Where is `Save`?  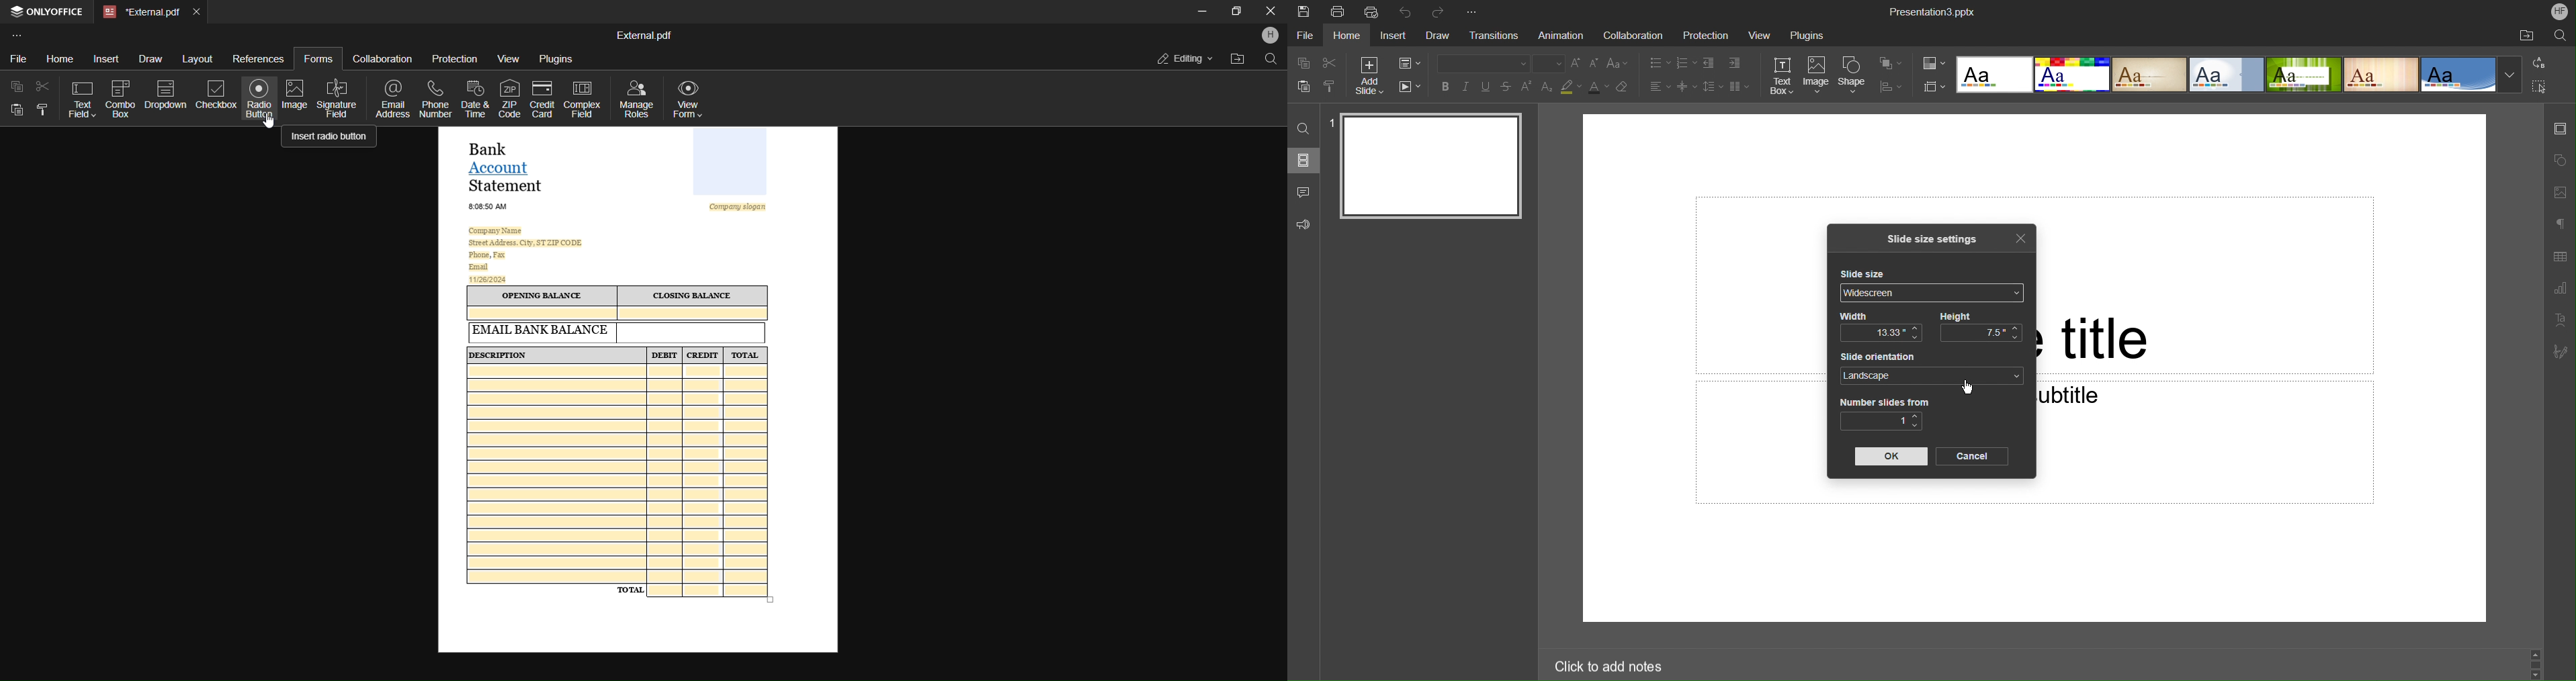
Save is located at coordinates (1305, 11).